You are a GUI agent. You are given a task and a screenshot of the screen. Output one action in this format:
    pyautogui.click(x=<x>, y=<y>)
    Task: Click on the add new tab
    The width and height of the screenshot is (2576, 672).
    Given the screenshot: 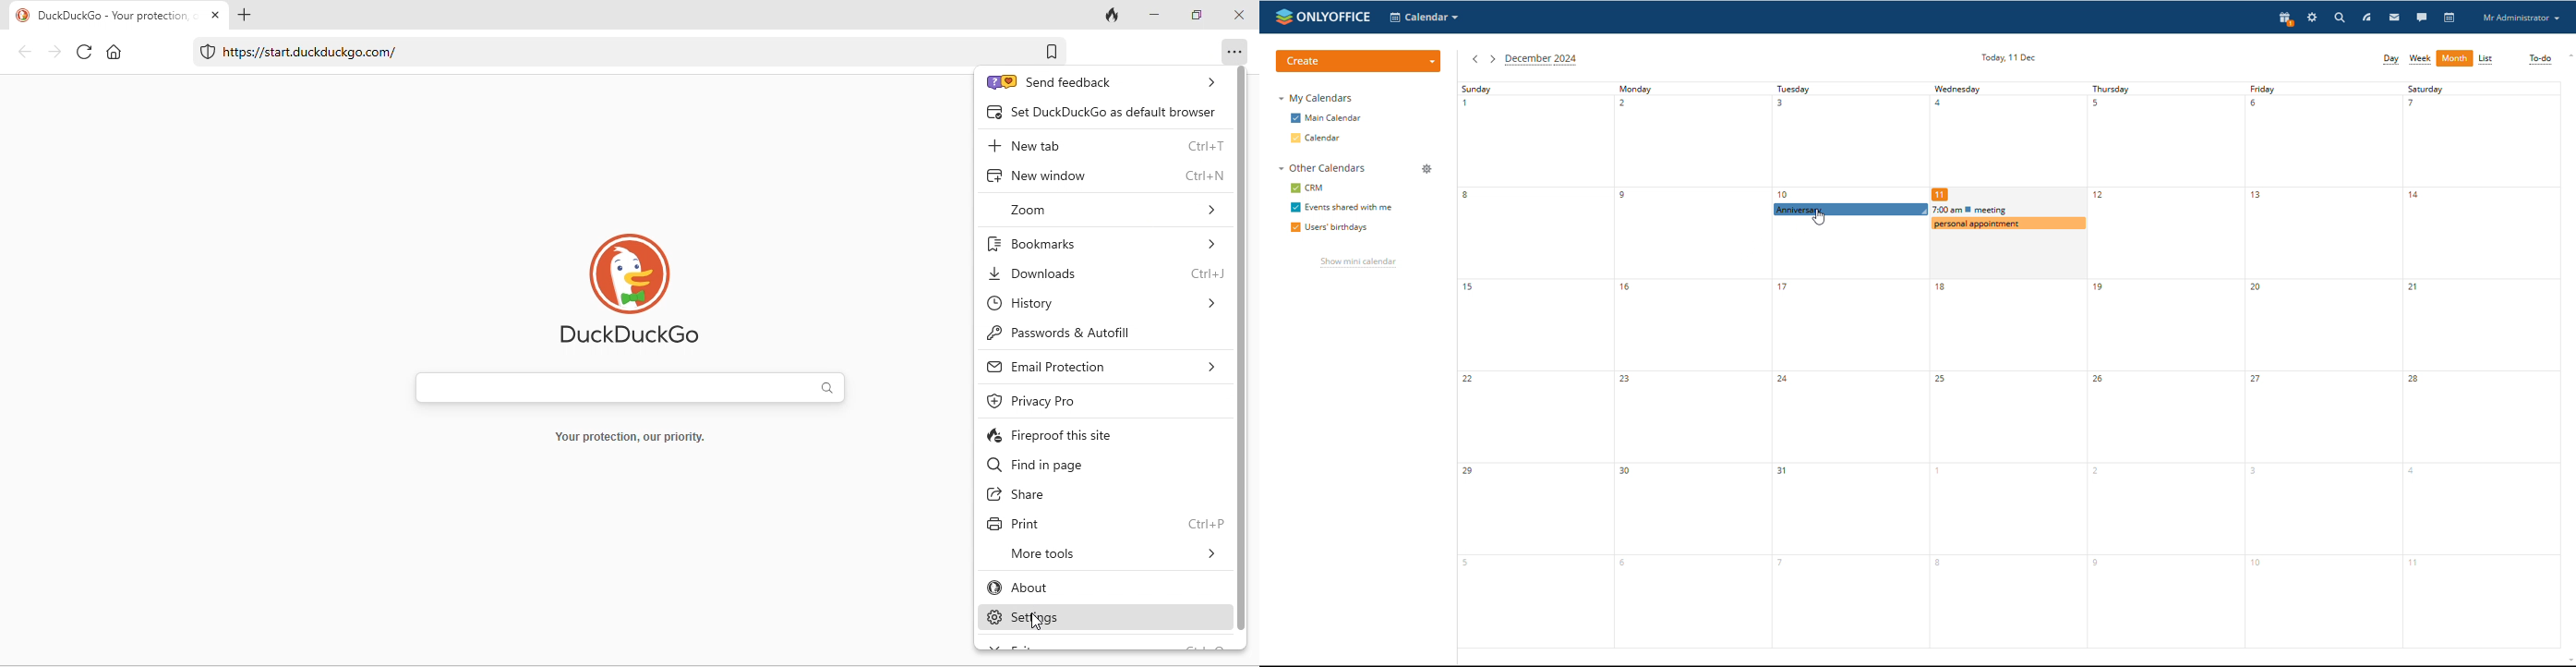 What is the action you would take?
    pyautogui.click(x=247, y=16)
    